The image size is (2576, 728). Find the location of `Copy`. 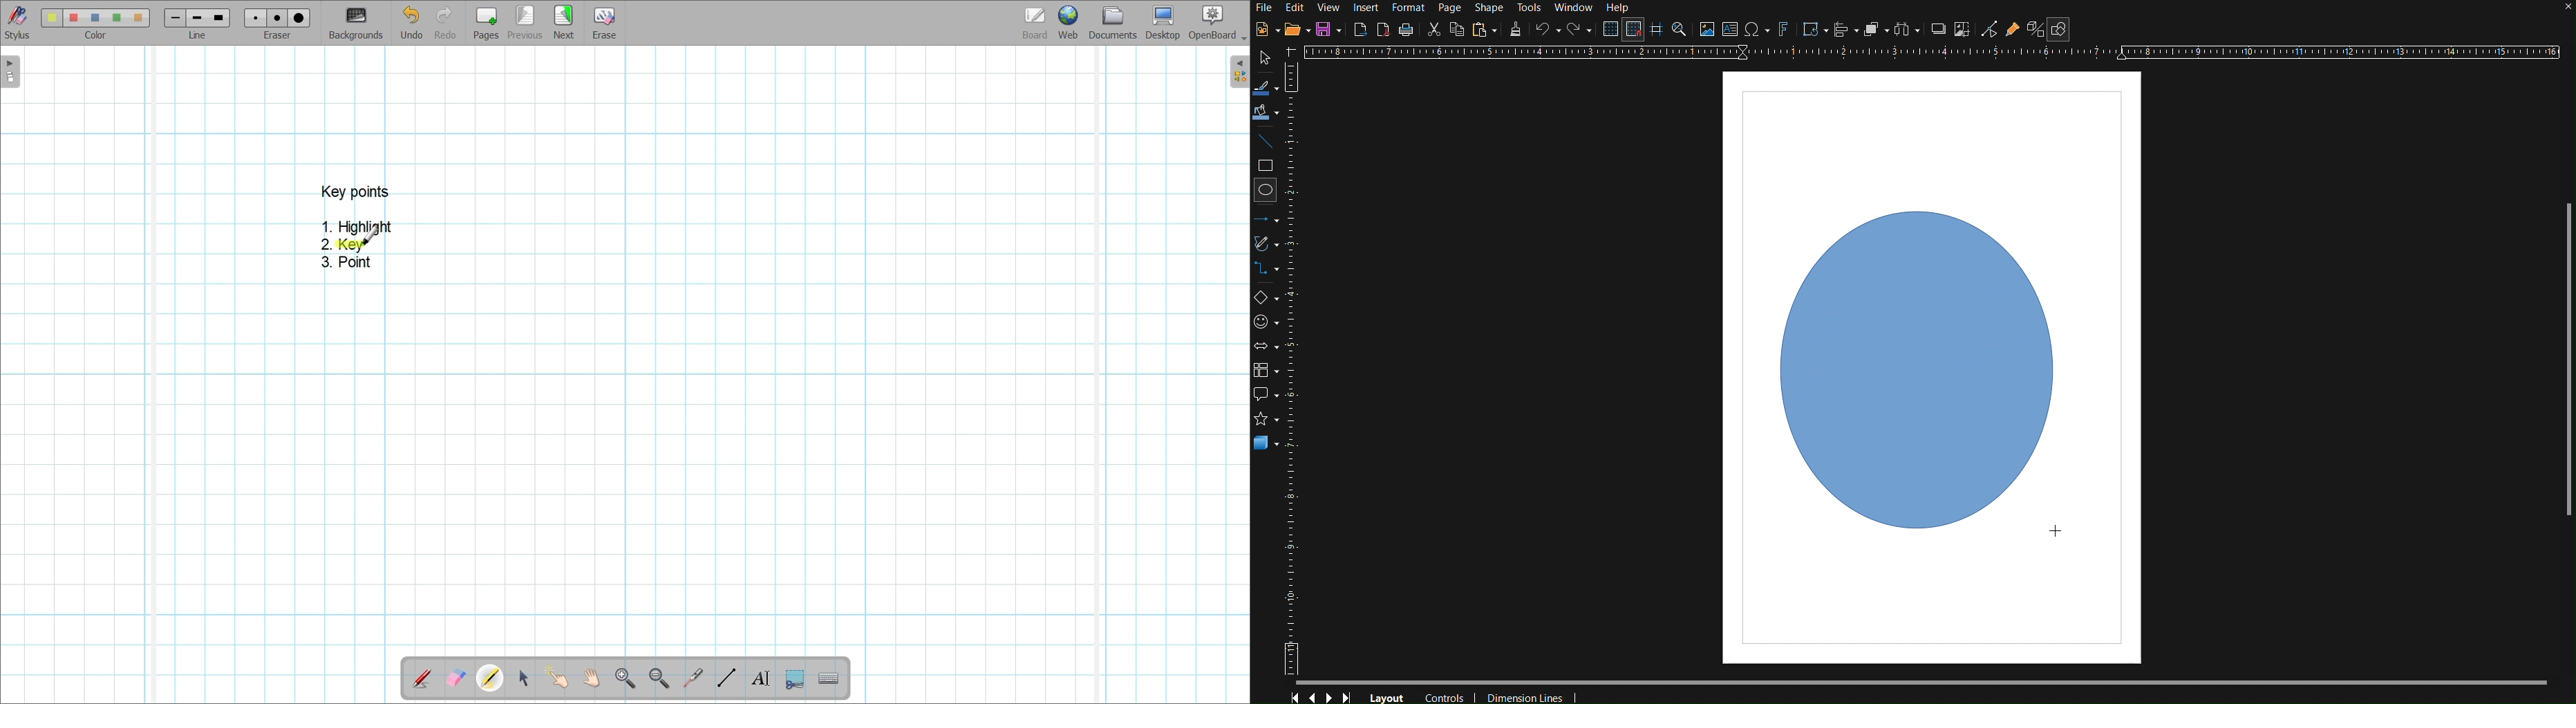

Copy is located at coordinates (1457, 29).